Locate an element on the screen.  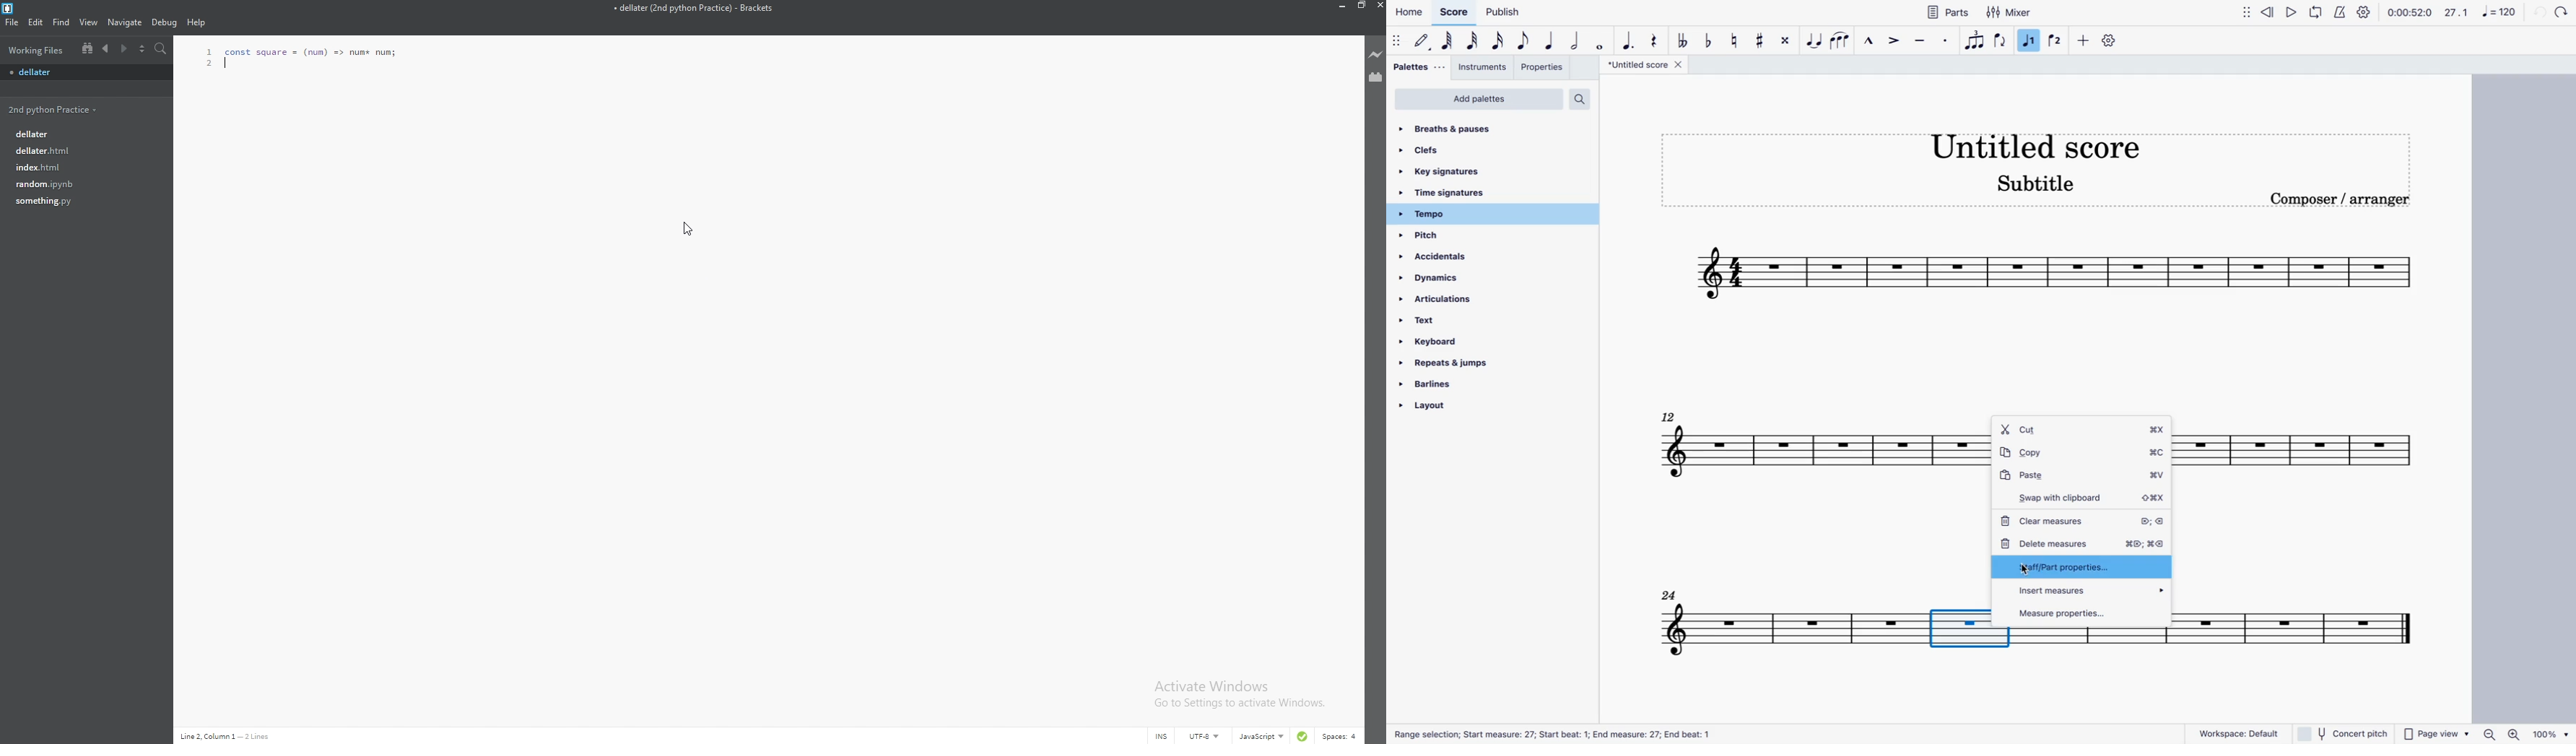
staff/part properties is located at coordinates (2084, 567).